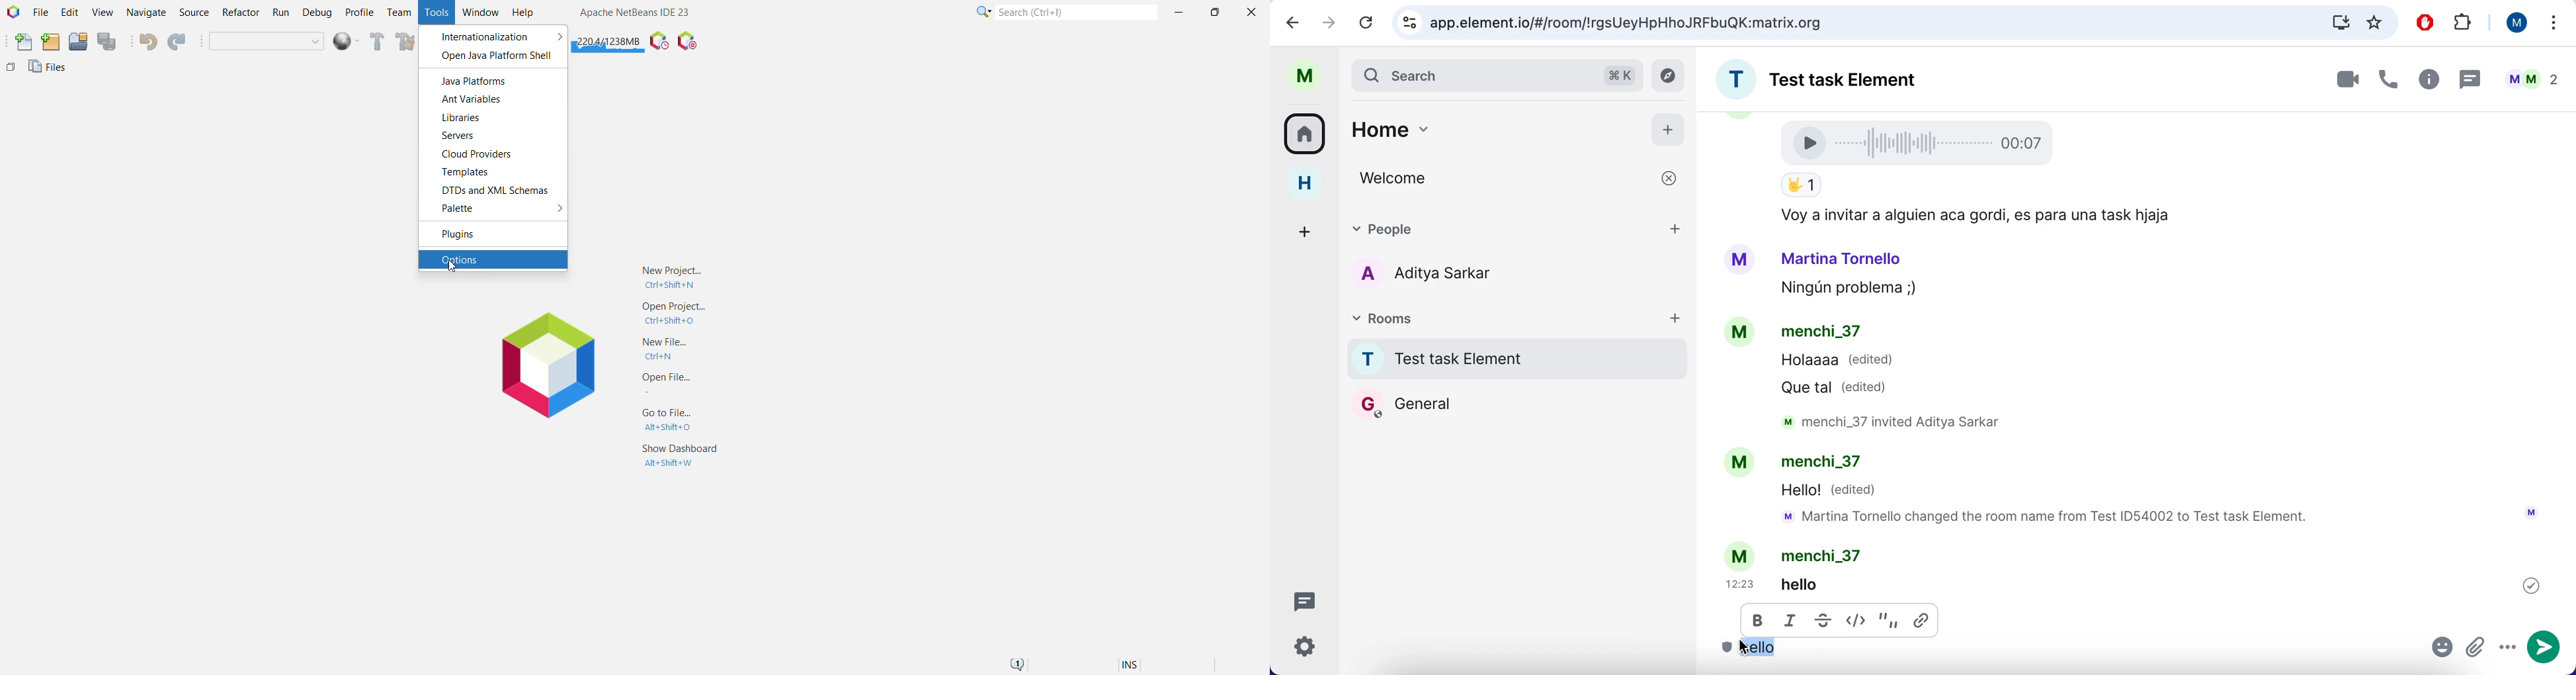  I want to click on mM Martina Tornello changed the room name from Test ID54002 to Test task Element., so click(2050, 518).